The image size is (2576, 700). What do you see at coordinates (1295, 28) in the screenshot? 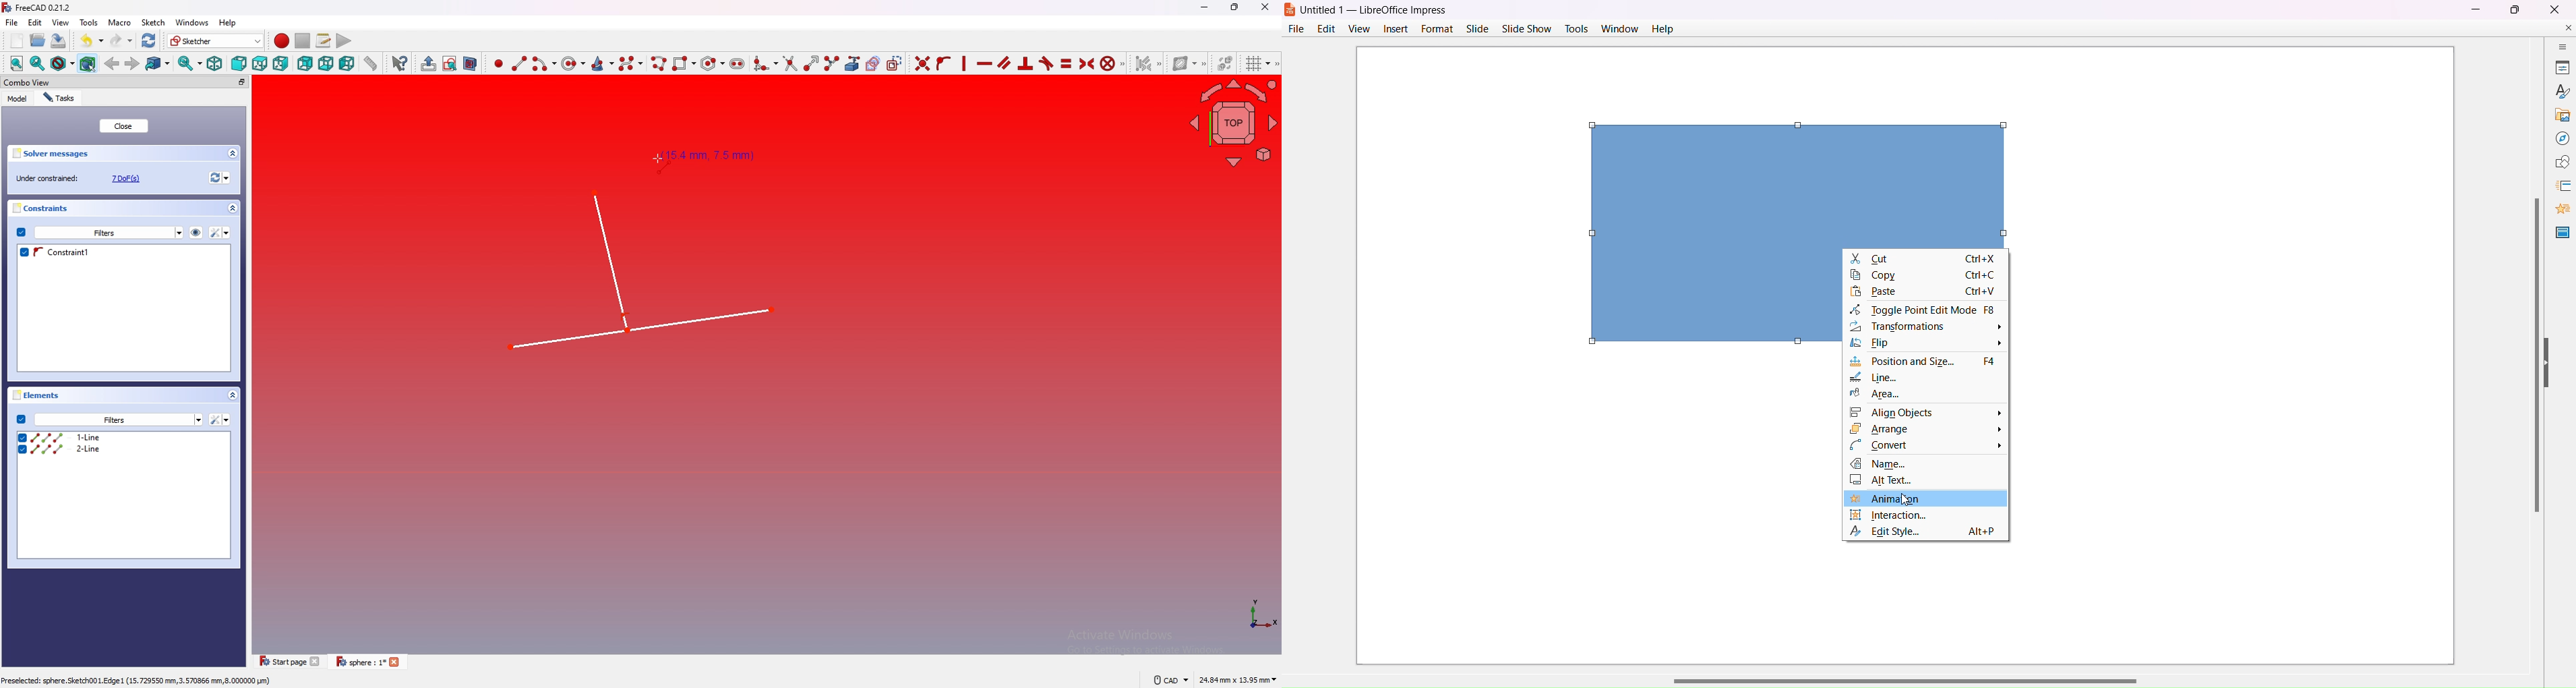
I see `File` at bounding box center [1295, 28].